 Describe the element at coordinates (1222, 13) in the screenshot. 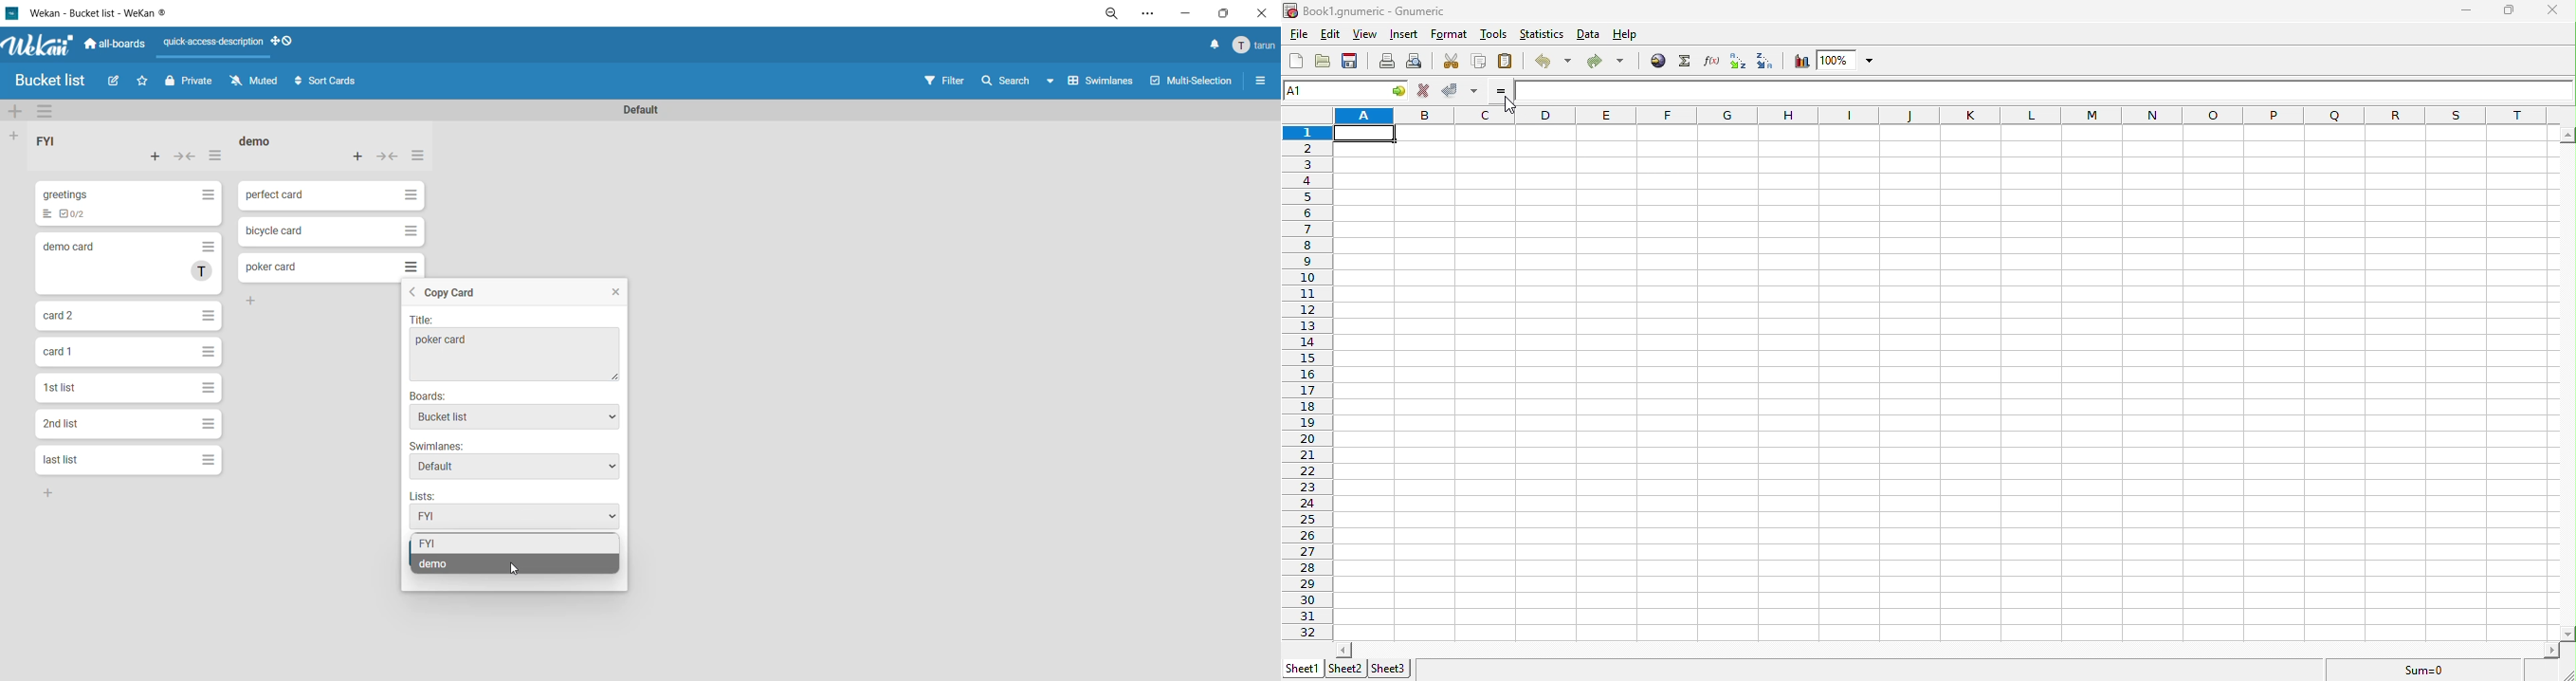

I see `maximize` at that location.